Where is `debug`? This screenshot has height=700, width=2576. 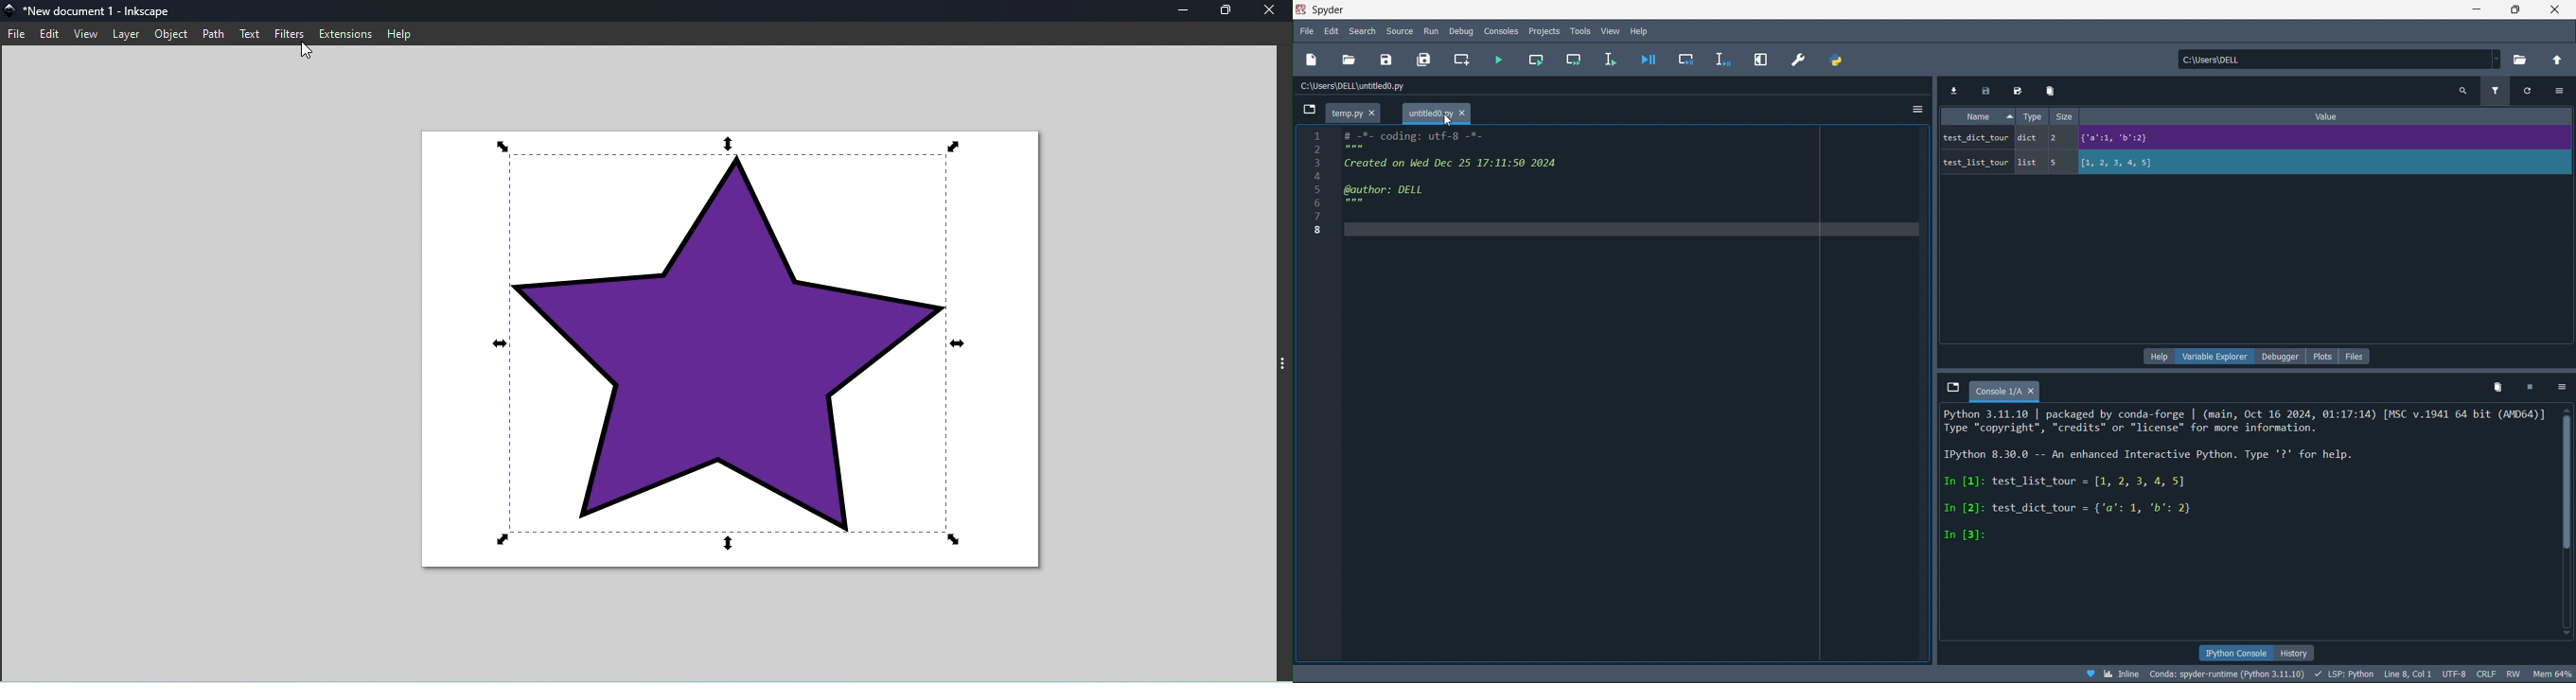
debug is located at coordinates (1462, 31).